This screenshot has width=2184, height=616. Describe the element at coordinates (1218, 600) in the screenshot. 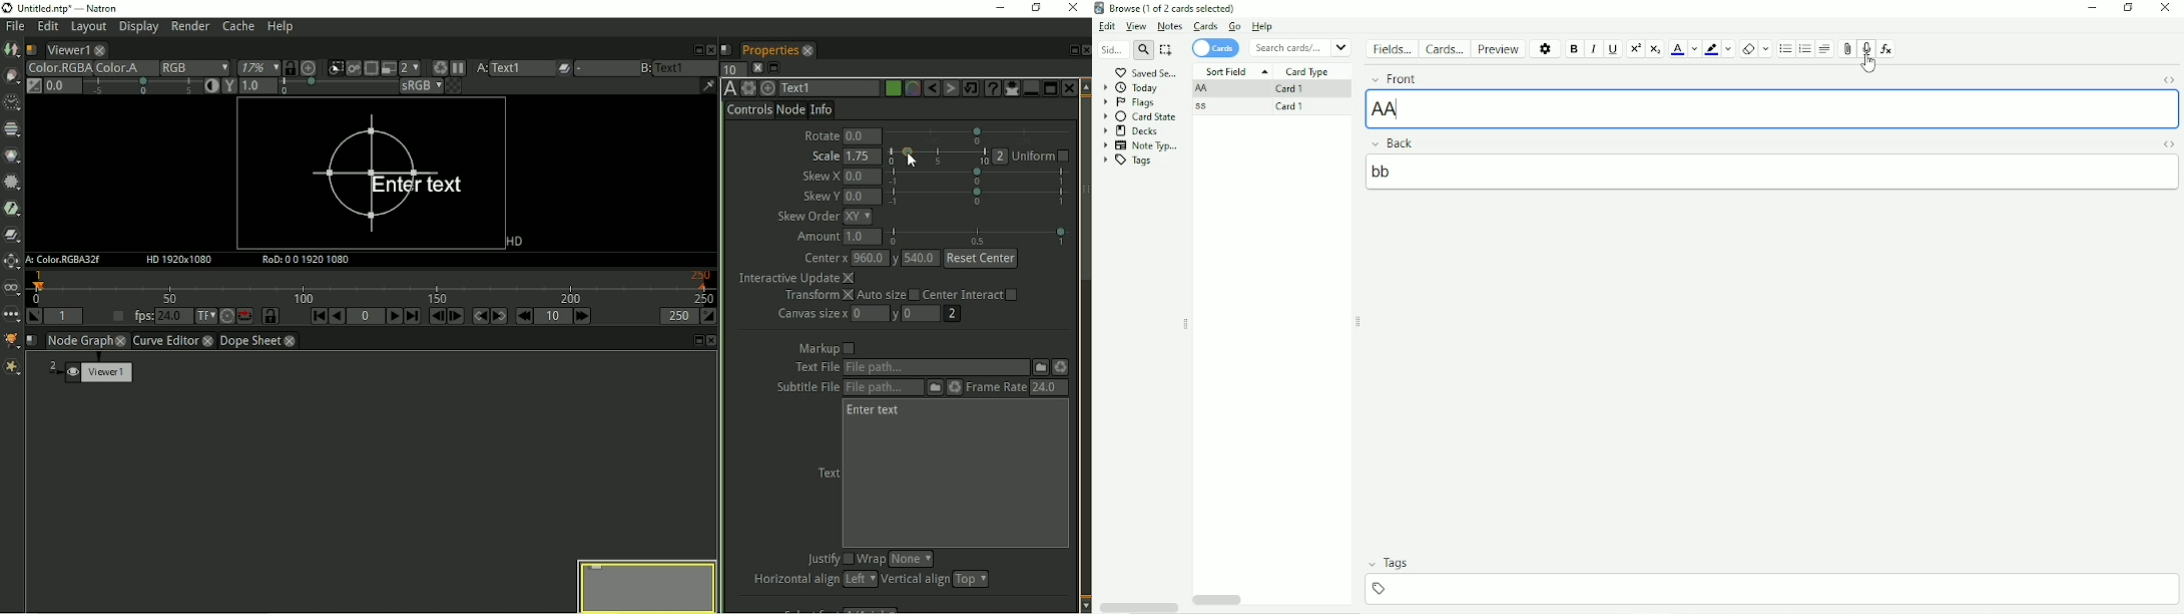

I see `Horizontal scrollbar` at that location.